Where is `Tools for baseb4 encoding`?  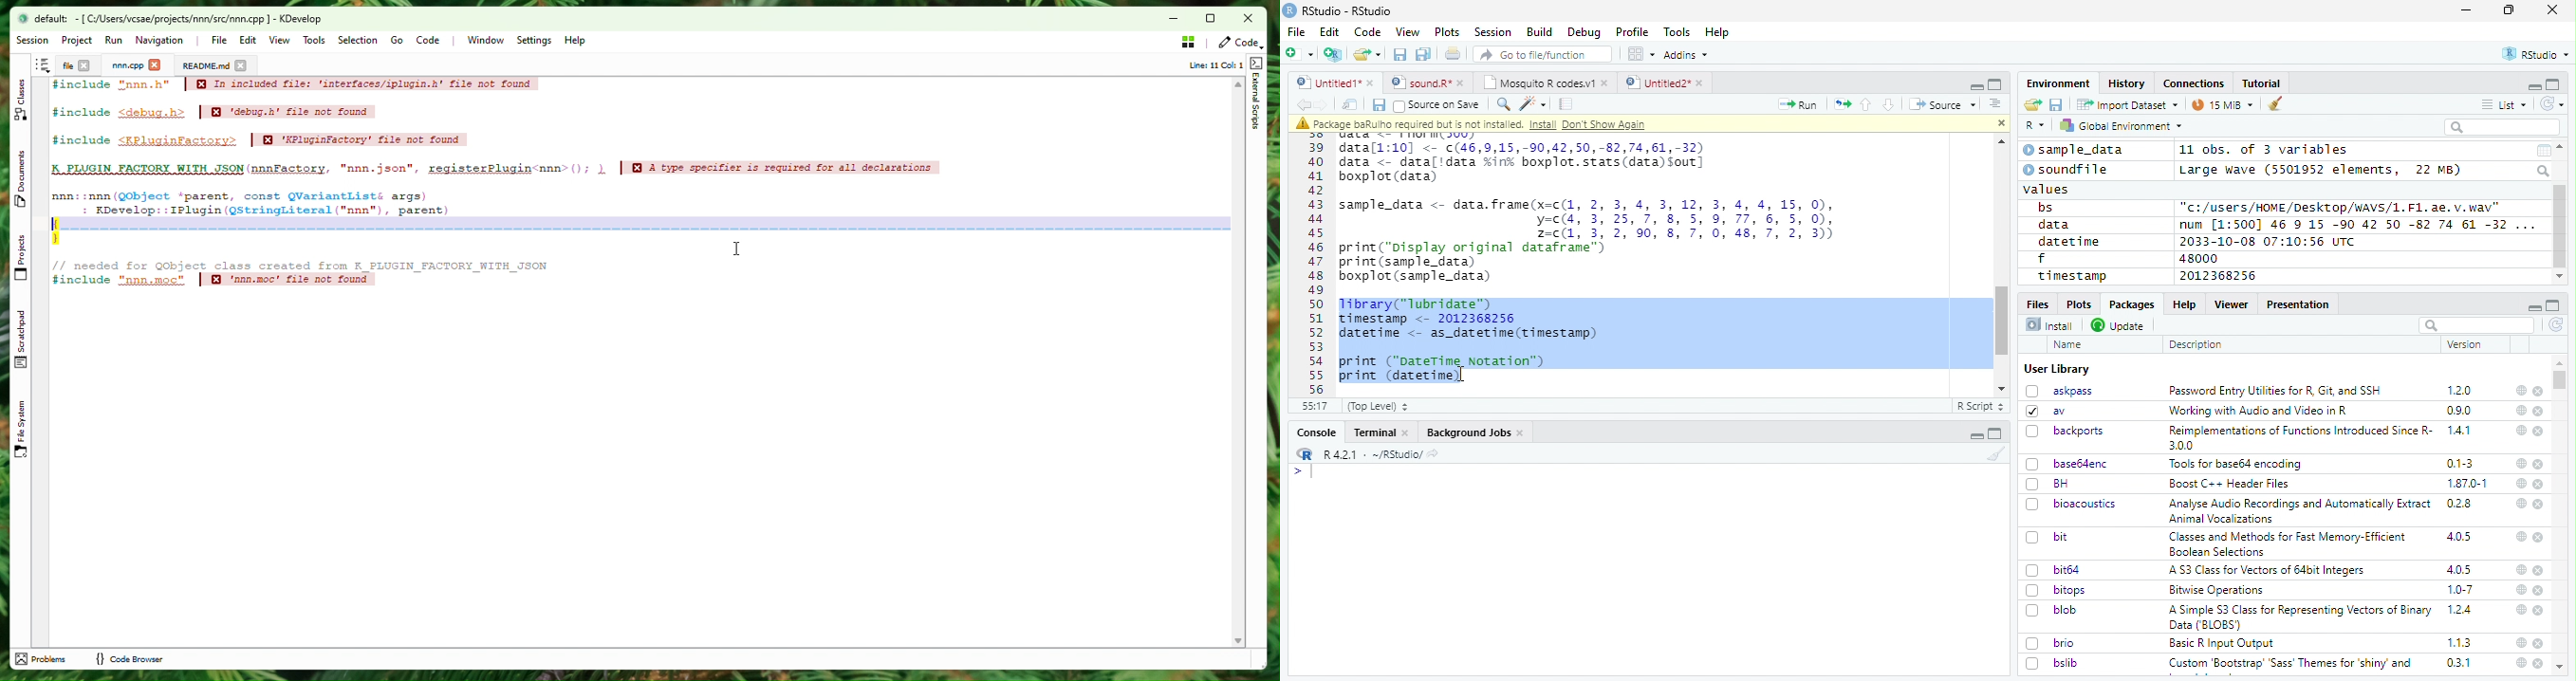 Tools for baseb4 encoding is located at coordinates (2237, 464).